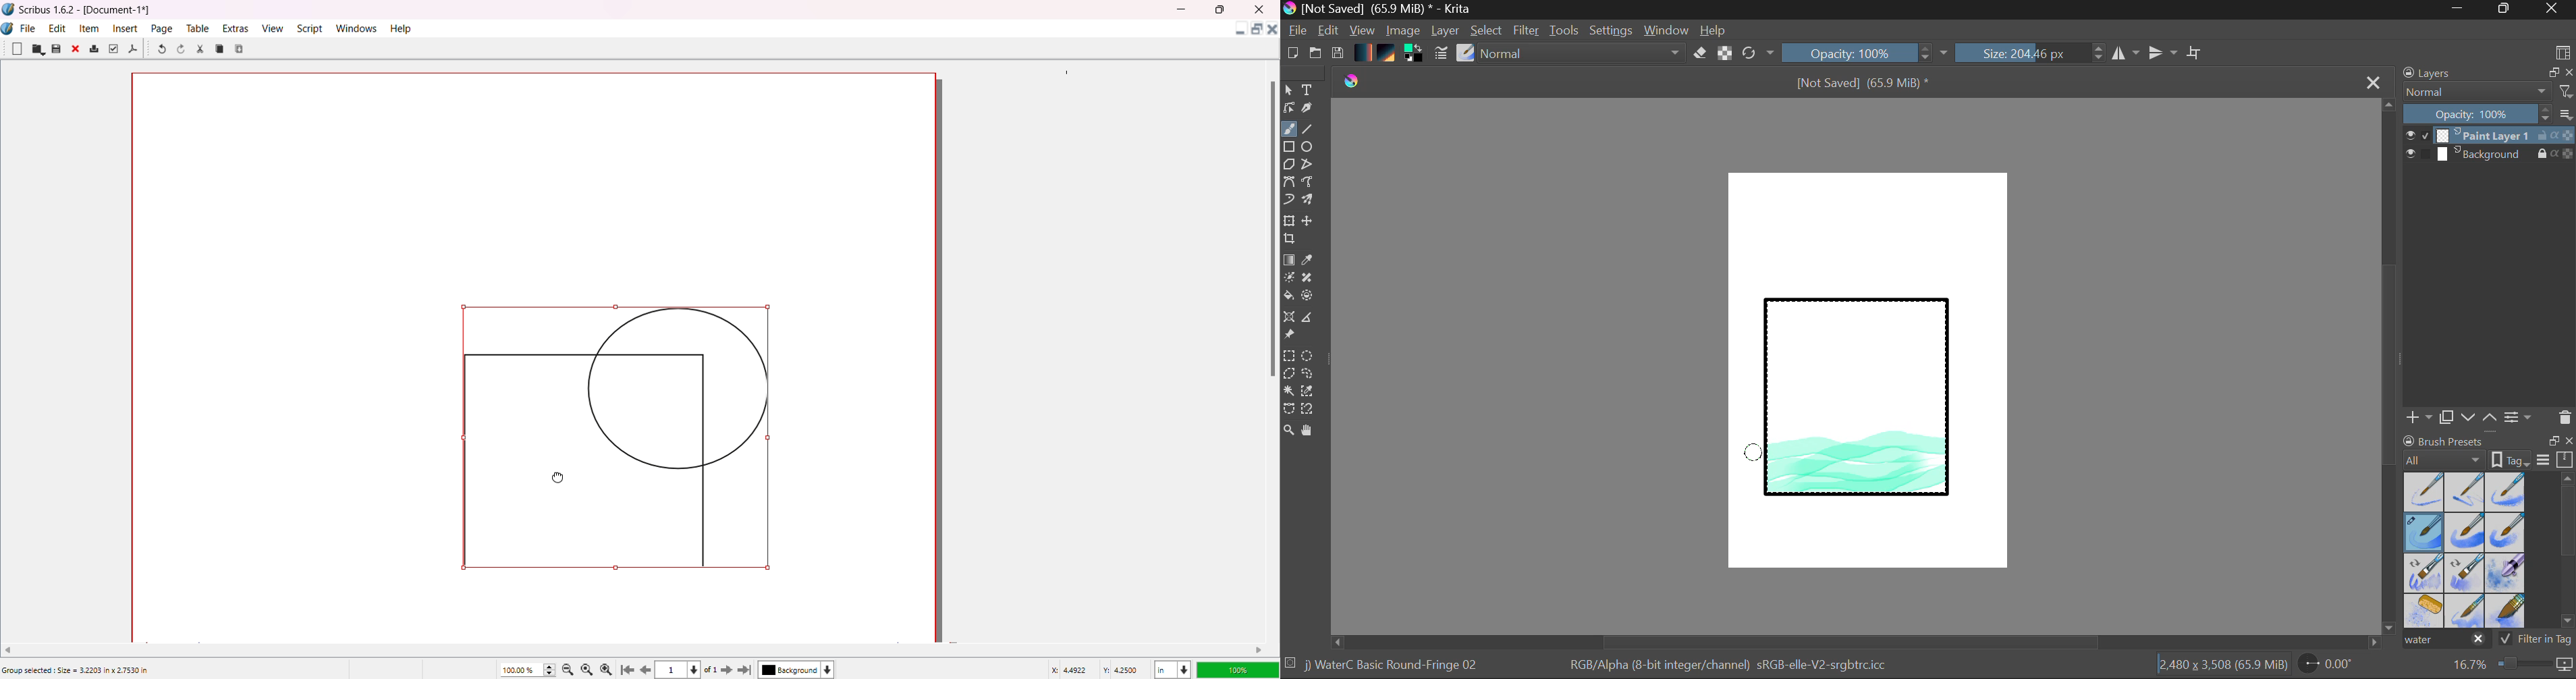 The height and width of the screenshot is (700, 2576). Describe the element at coordinates (2565, 418) in the screenshot. I see `Delete Layer` at that location.